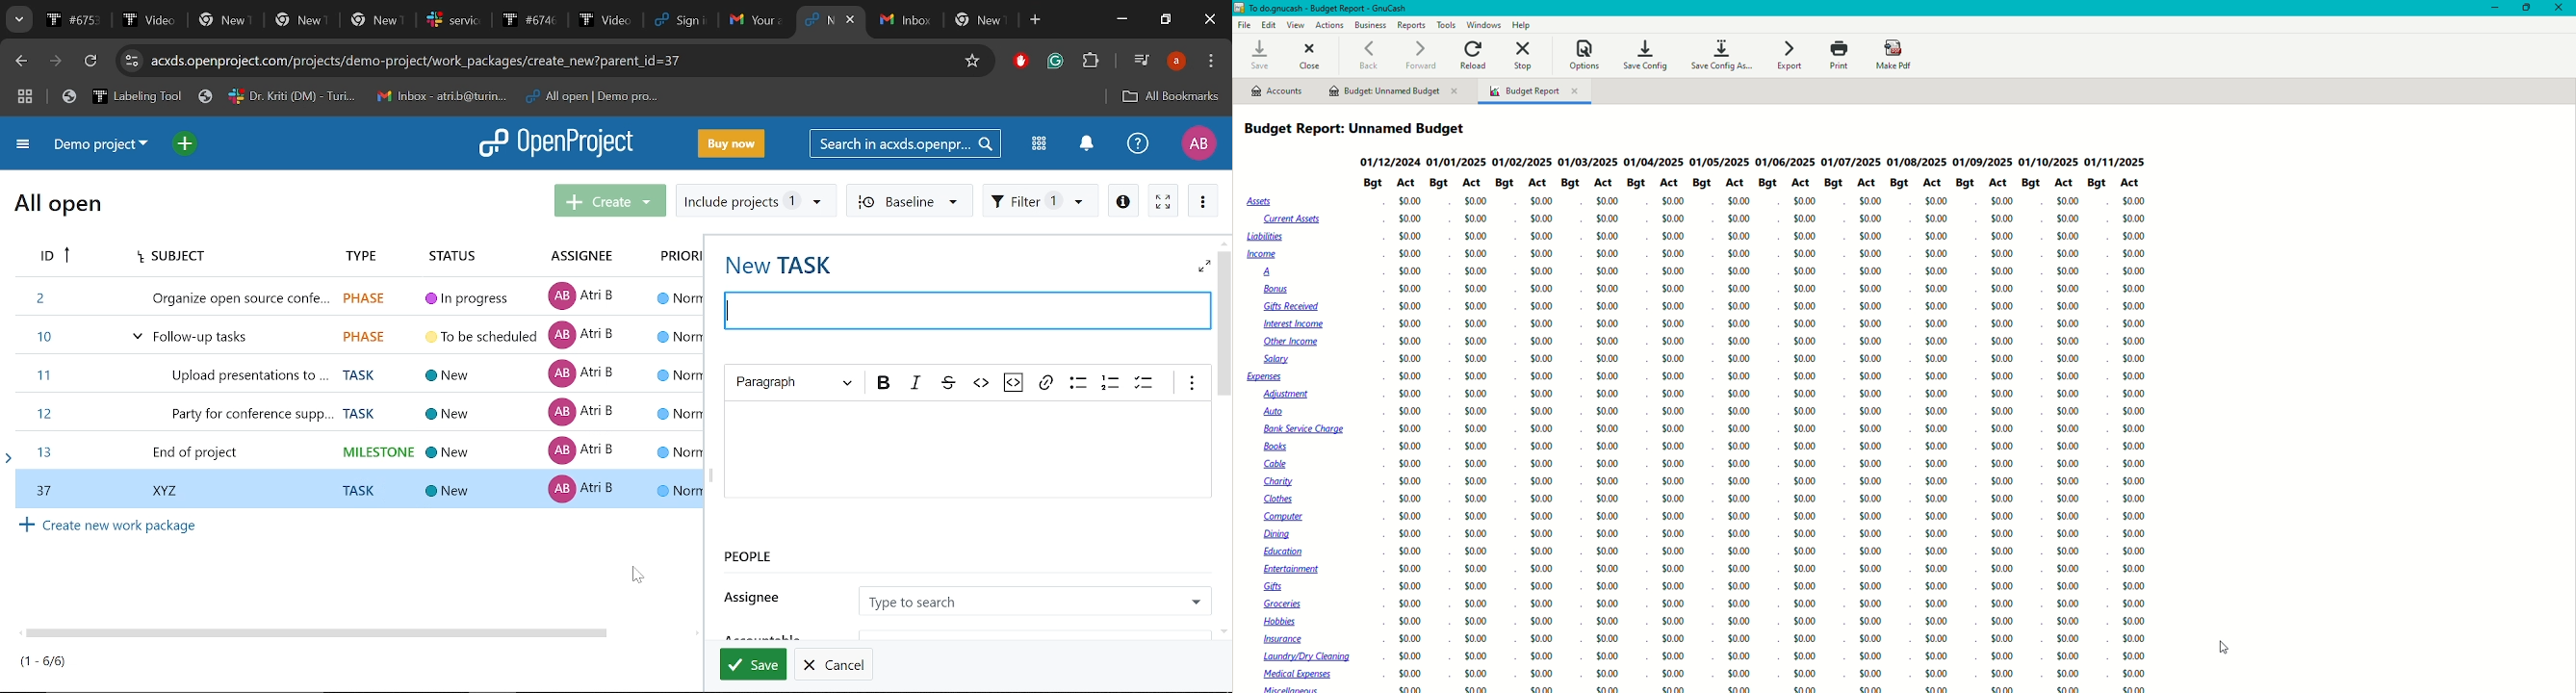 The width and height of the screenshot is (2576, 700). I want to click on Move down, so click(1224, 631).